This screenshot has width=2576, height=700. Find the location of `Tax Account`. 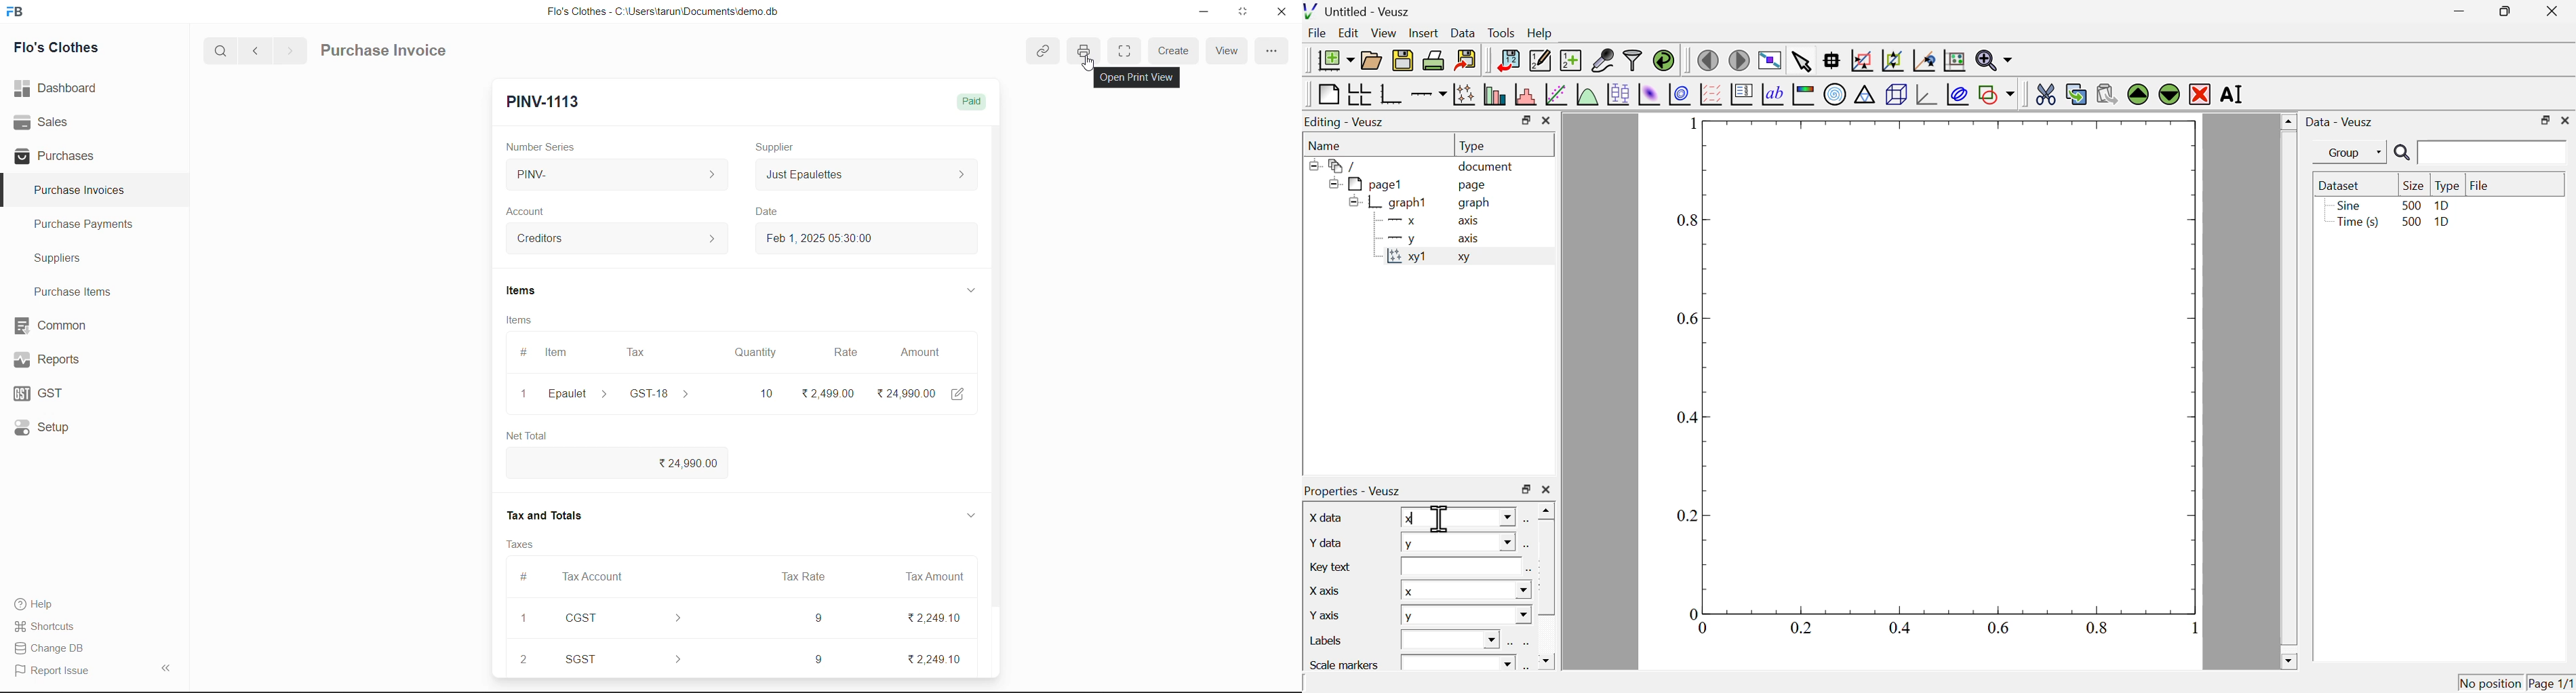

Tax Account is located at coordinates (598, 575).